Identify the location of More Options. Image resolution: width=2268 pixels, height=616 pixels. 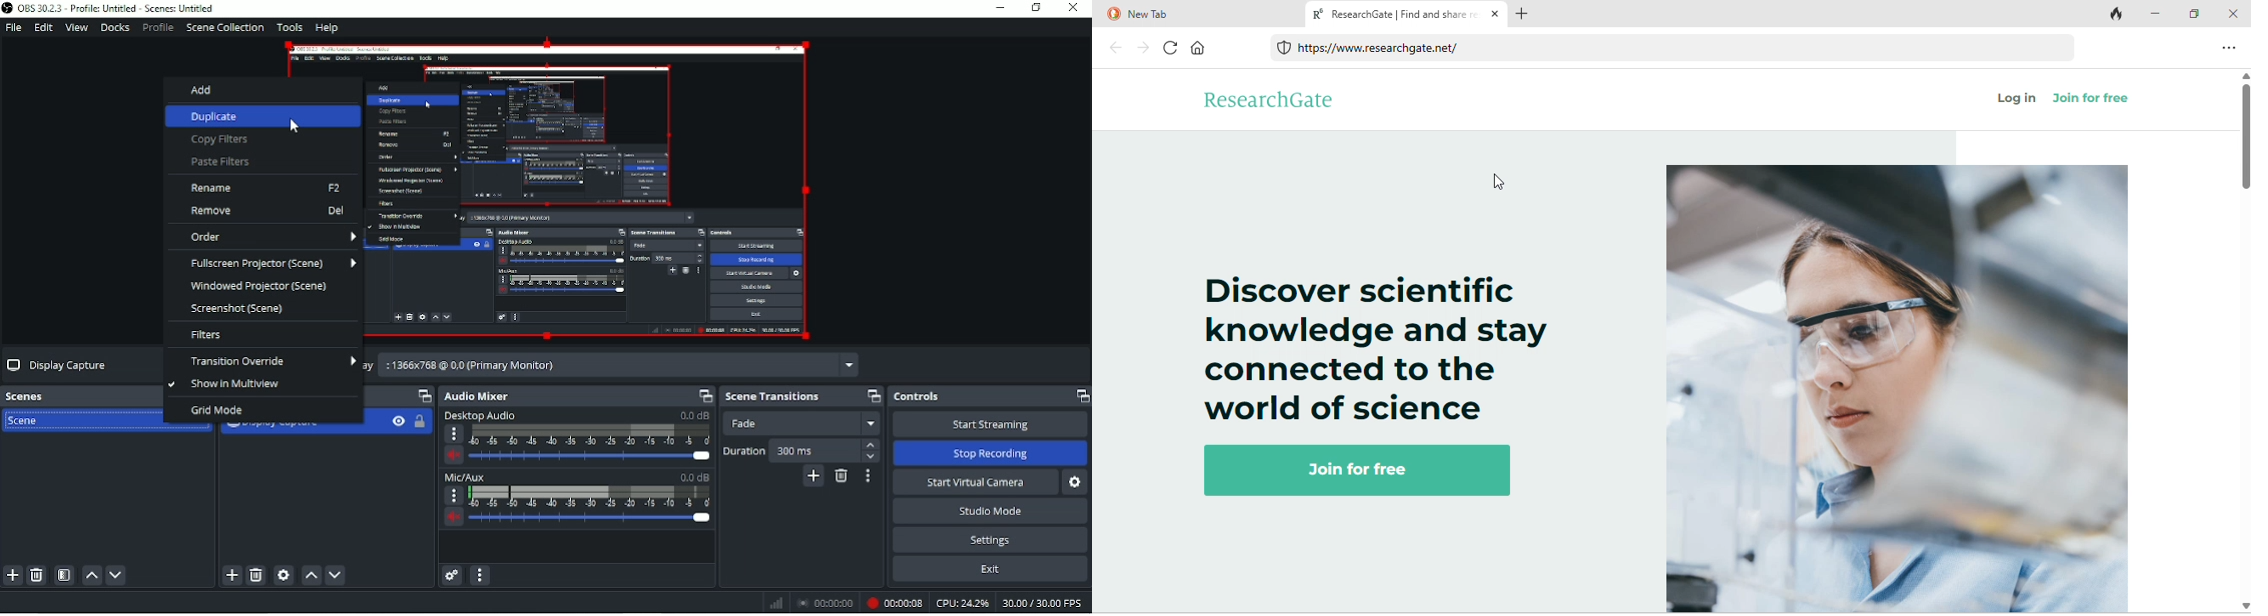
(451, 495).